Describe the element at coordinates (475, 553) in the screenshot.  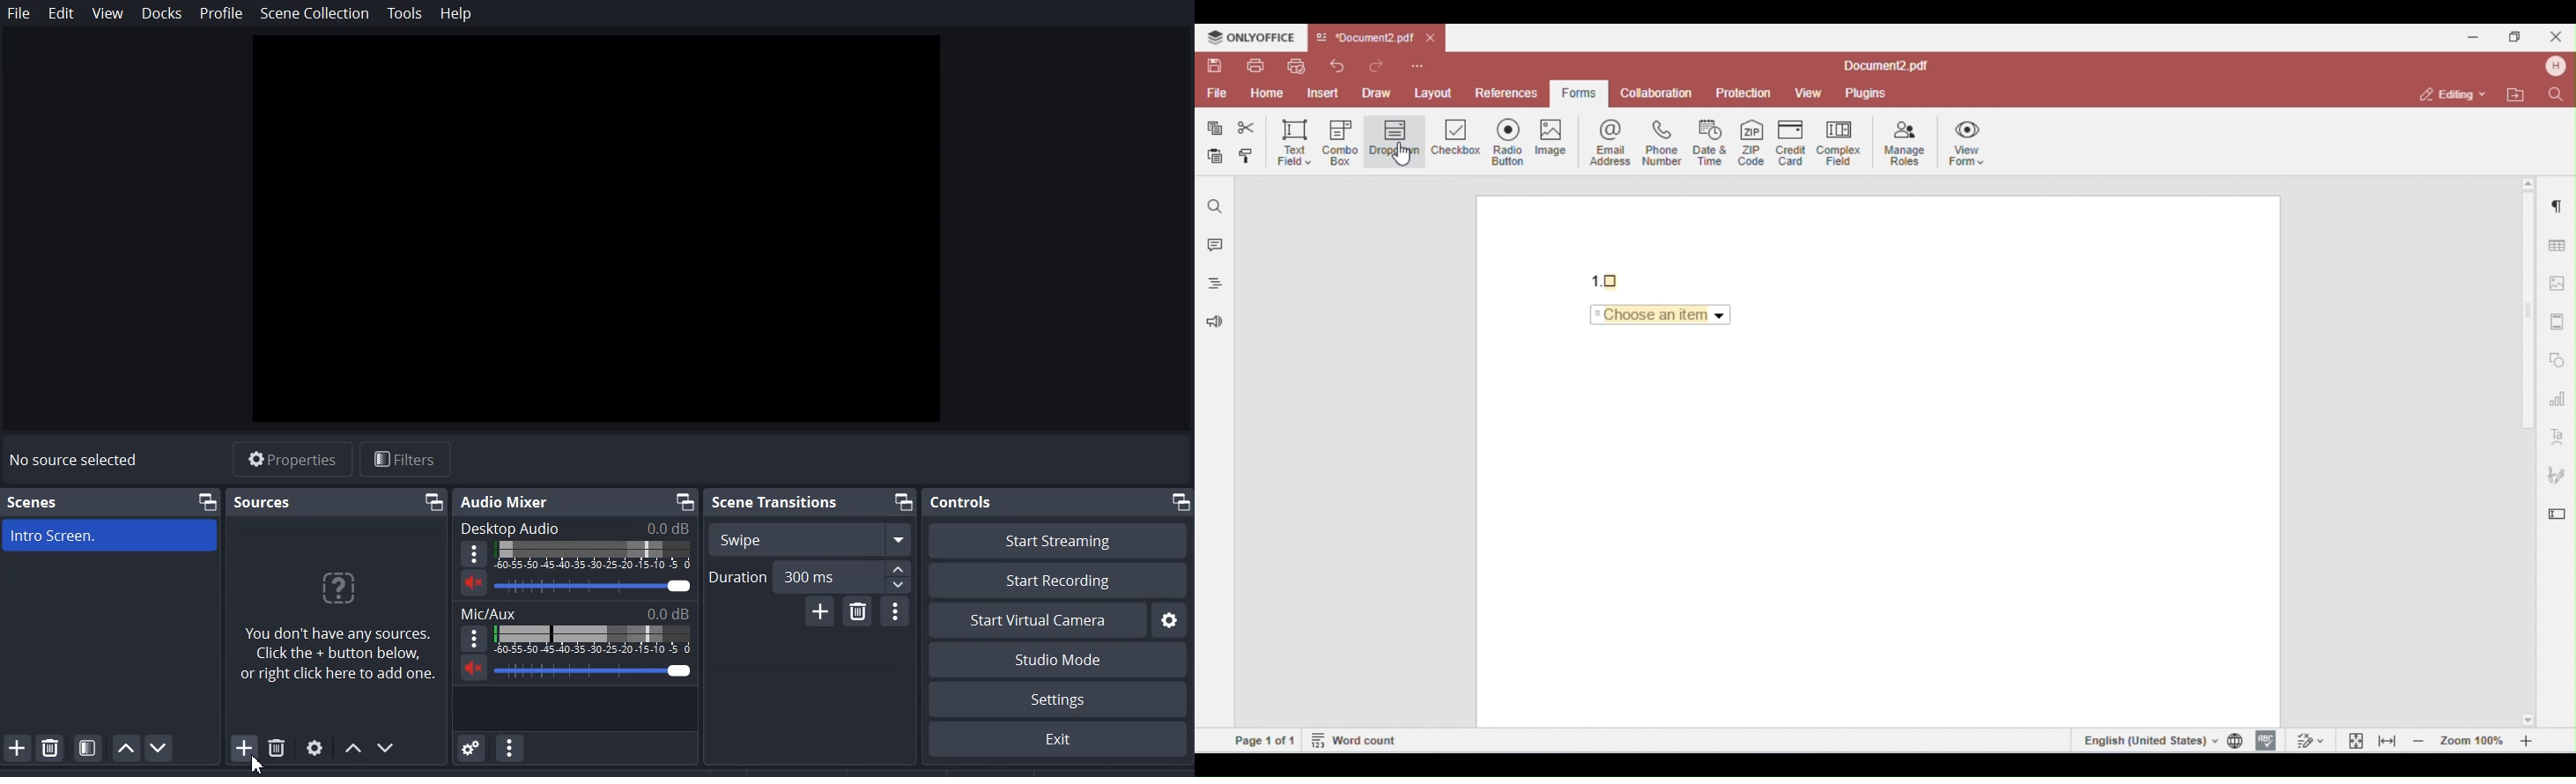
I see `More` at that location.